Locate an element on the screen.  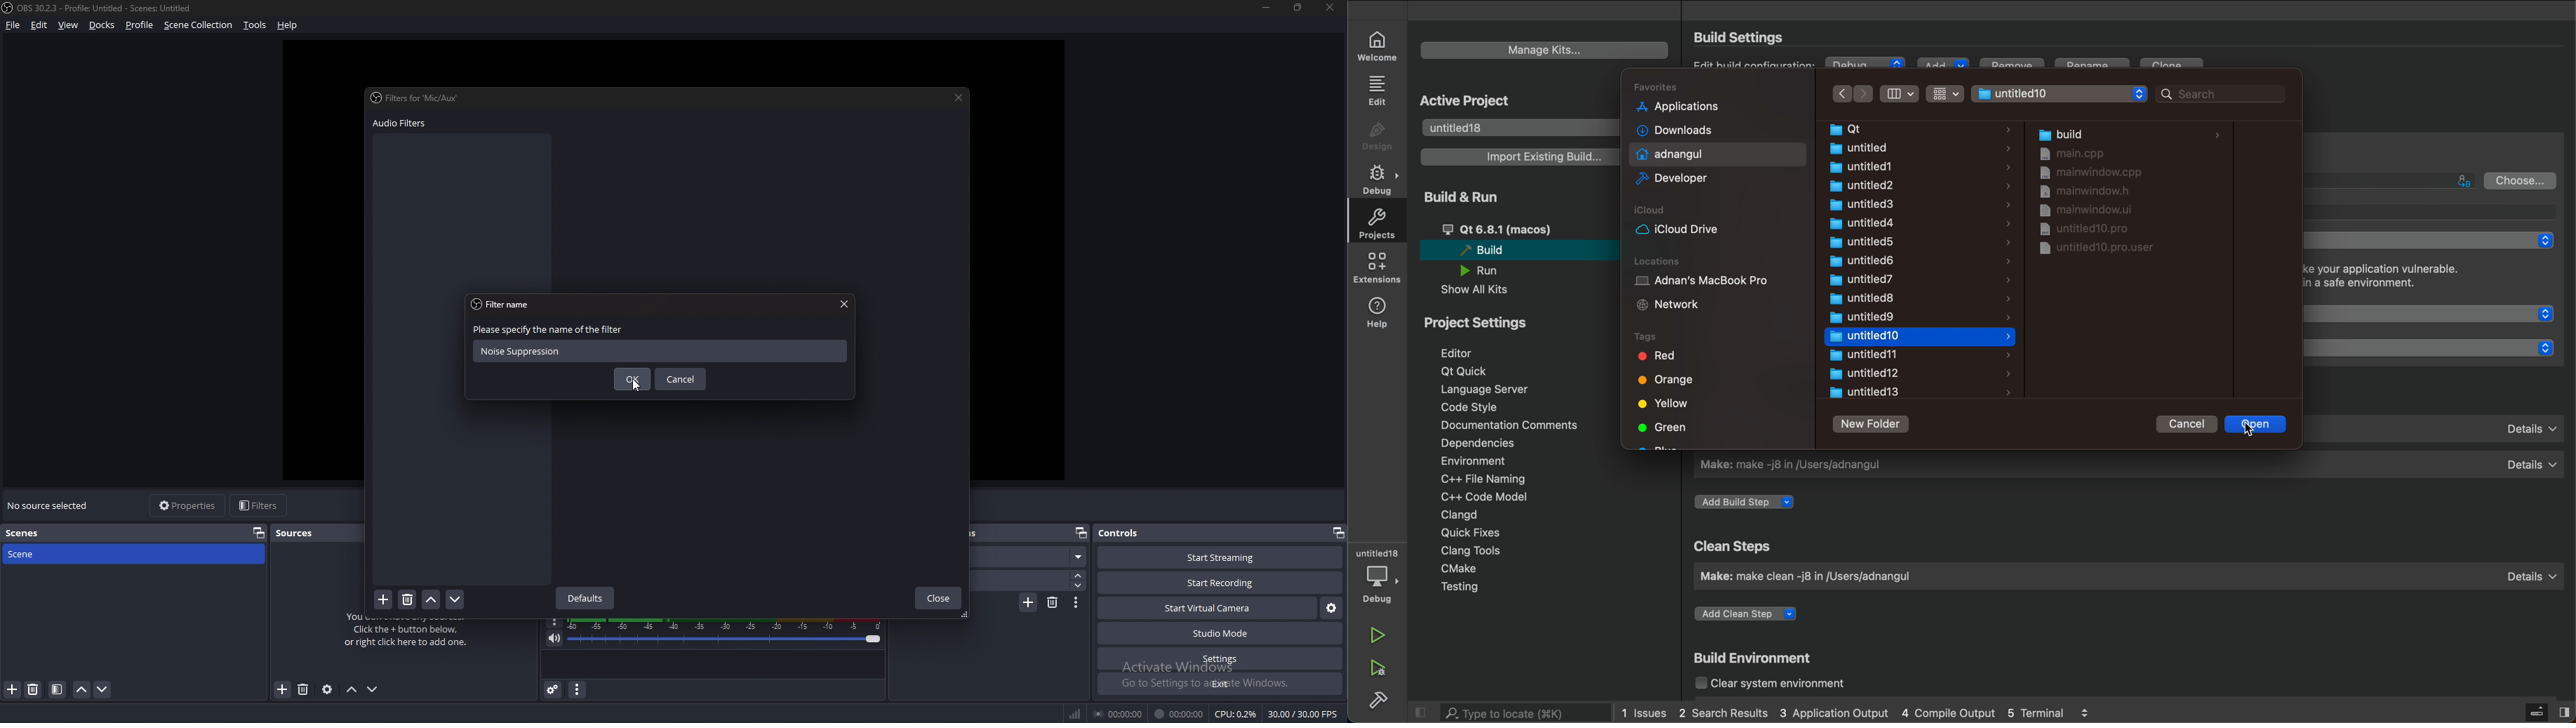
pop out is located at coordinates (1080, 533).